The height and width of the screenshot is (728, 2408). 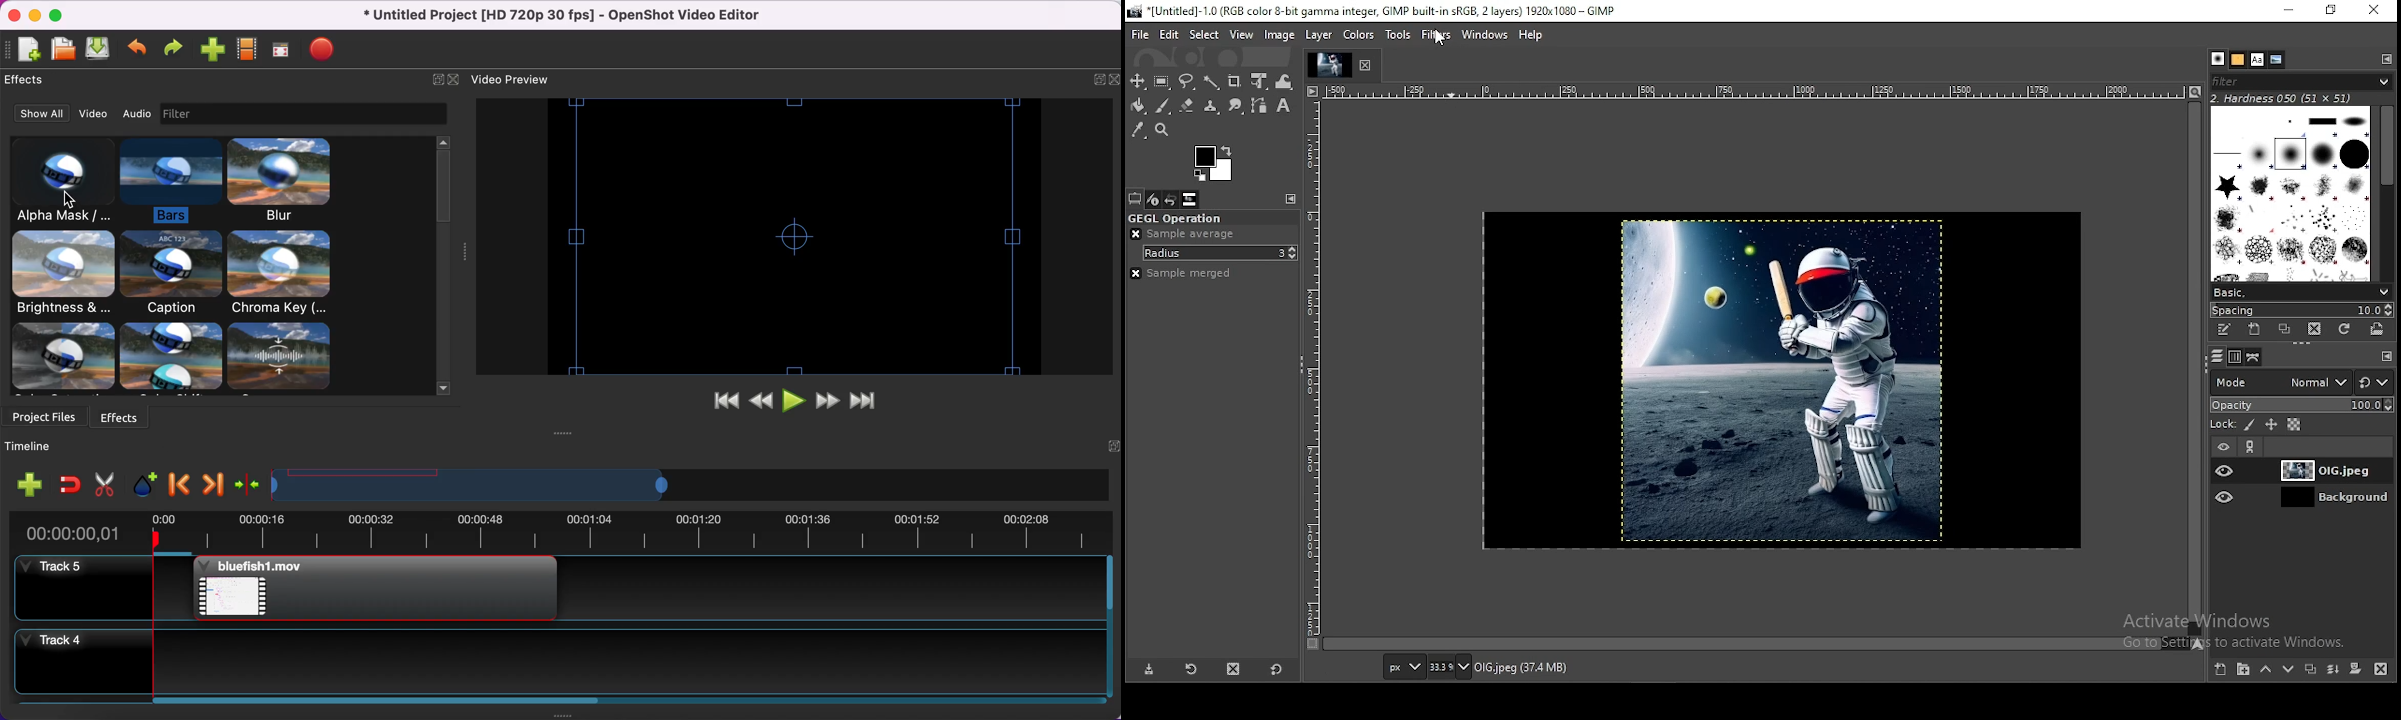 I want to click on timeline, so click(x=50, y=448).